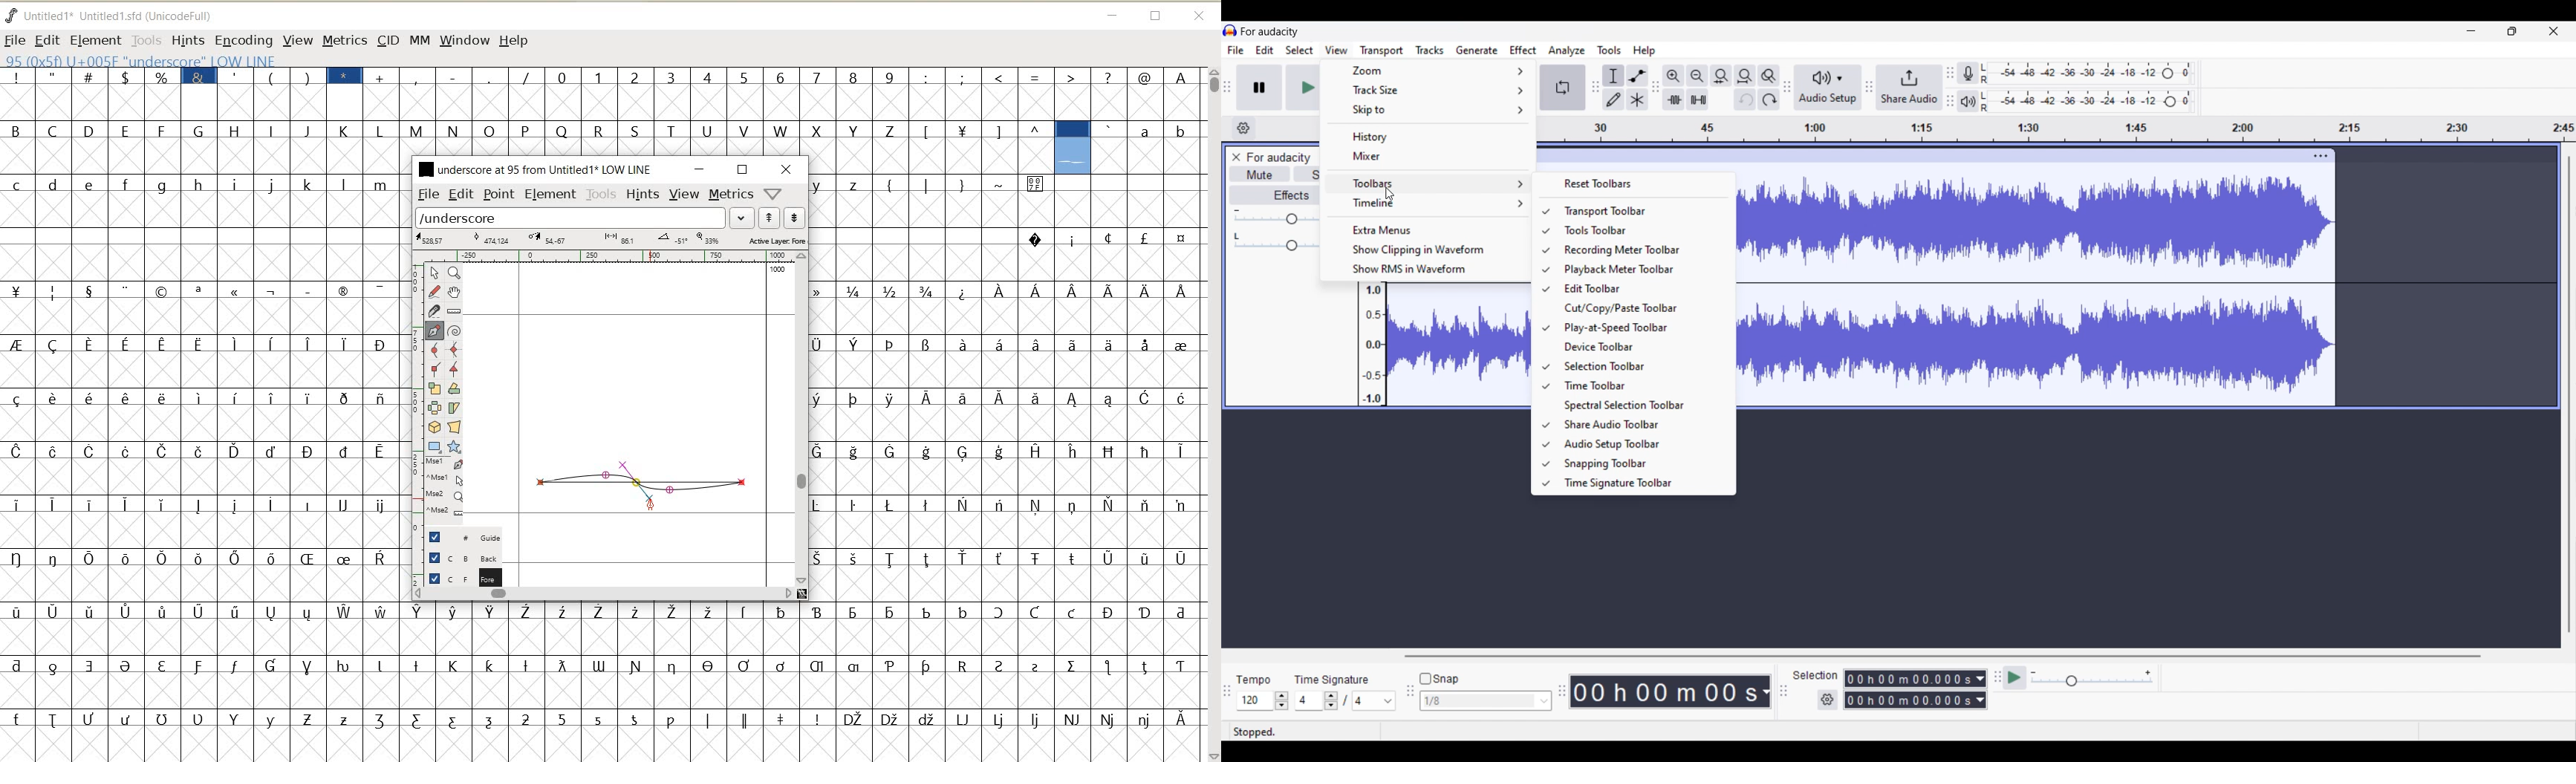 This screenshot has height=784, width=2576. What do you see at coordinates (1697, 76) in the screenshot?
I see `Zoom out` at bounding box center [1697, 76].